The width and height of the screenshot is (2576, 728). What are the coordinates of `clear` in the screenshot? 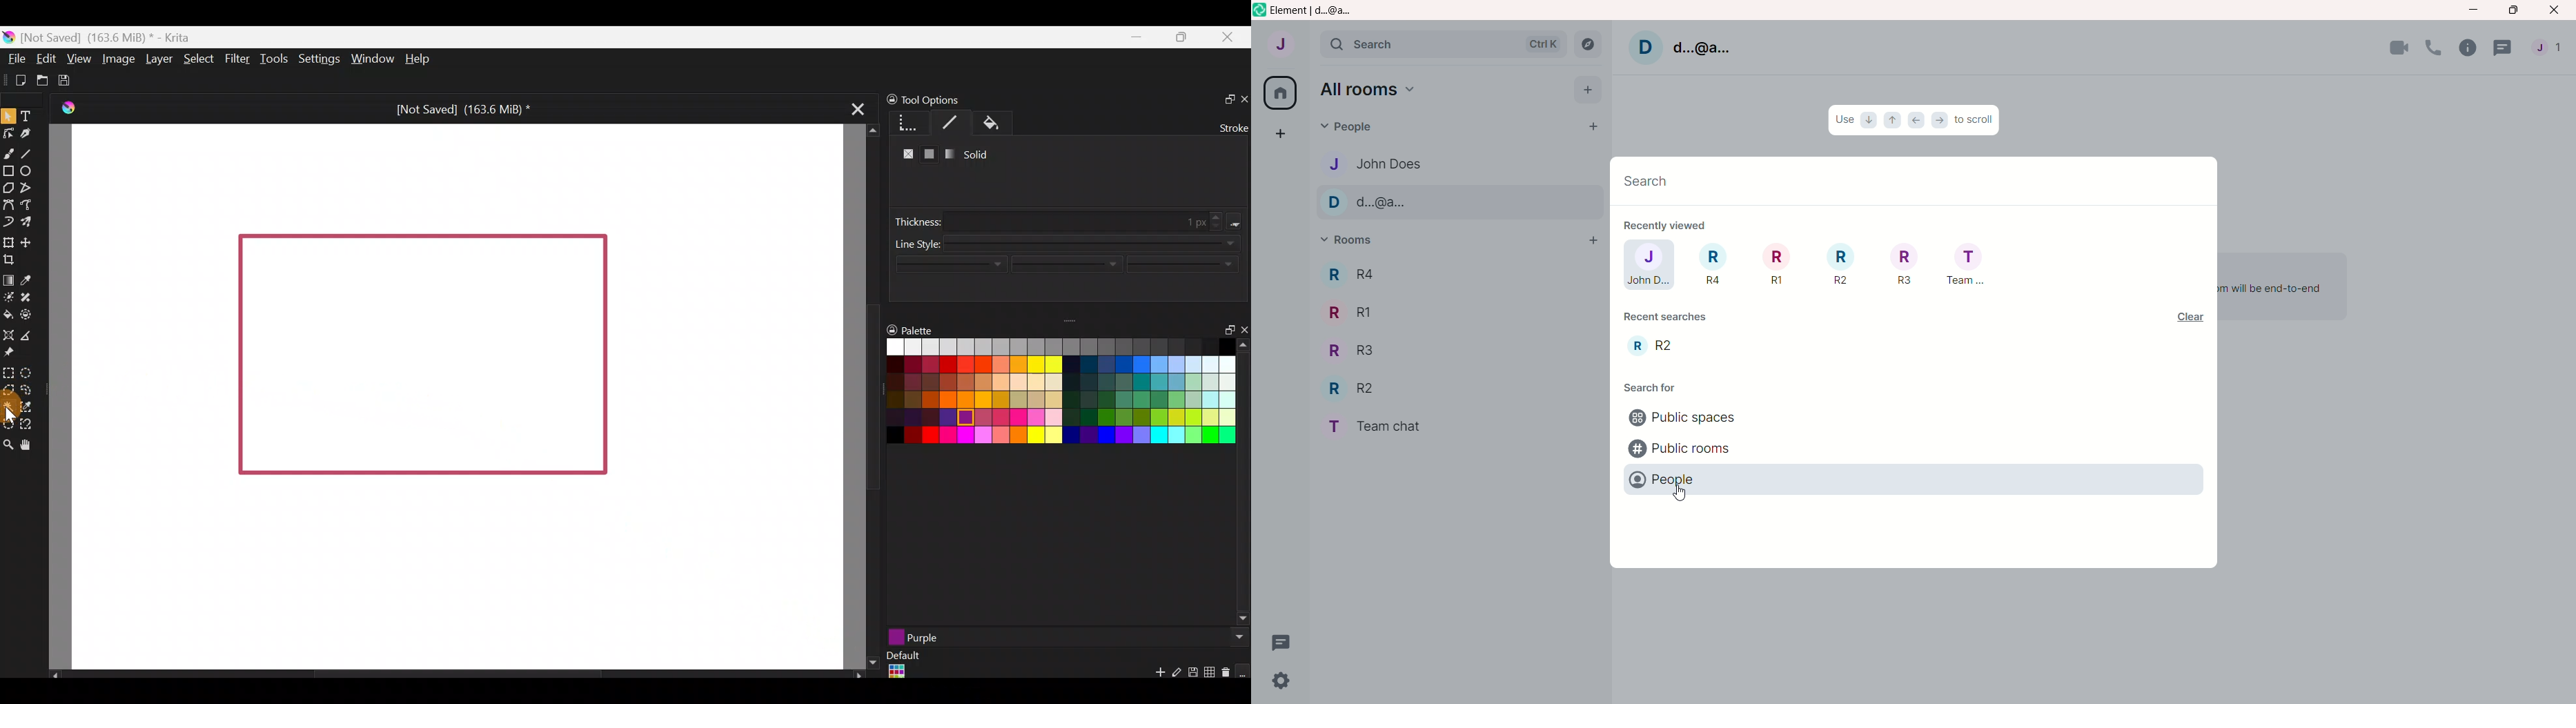 It's located at (2185, 316).